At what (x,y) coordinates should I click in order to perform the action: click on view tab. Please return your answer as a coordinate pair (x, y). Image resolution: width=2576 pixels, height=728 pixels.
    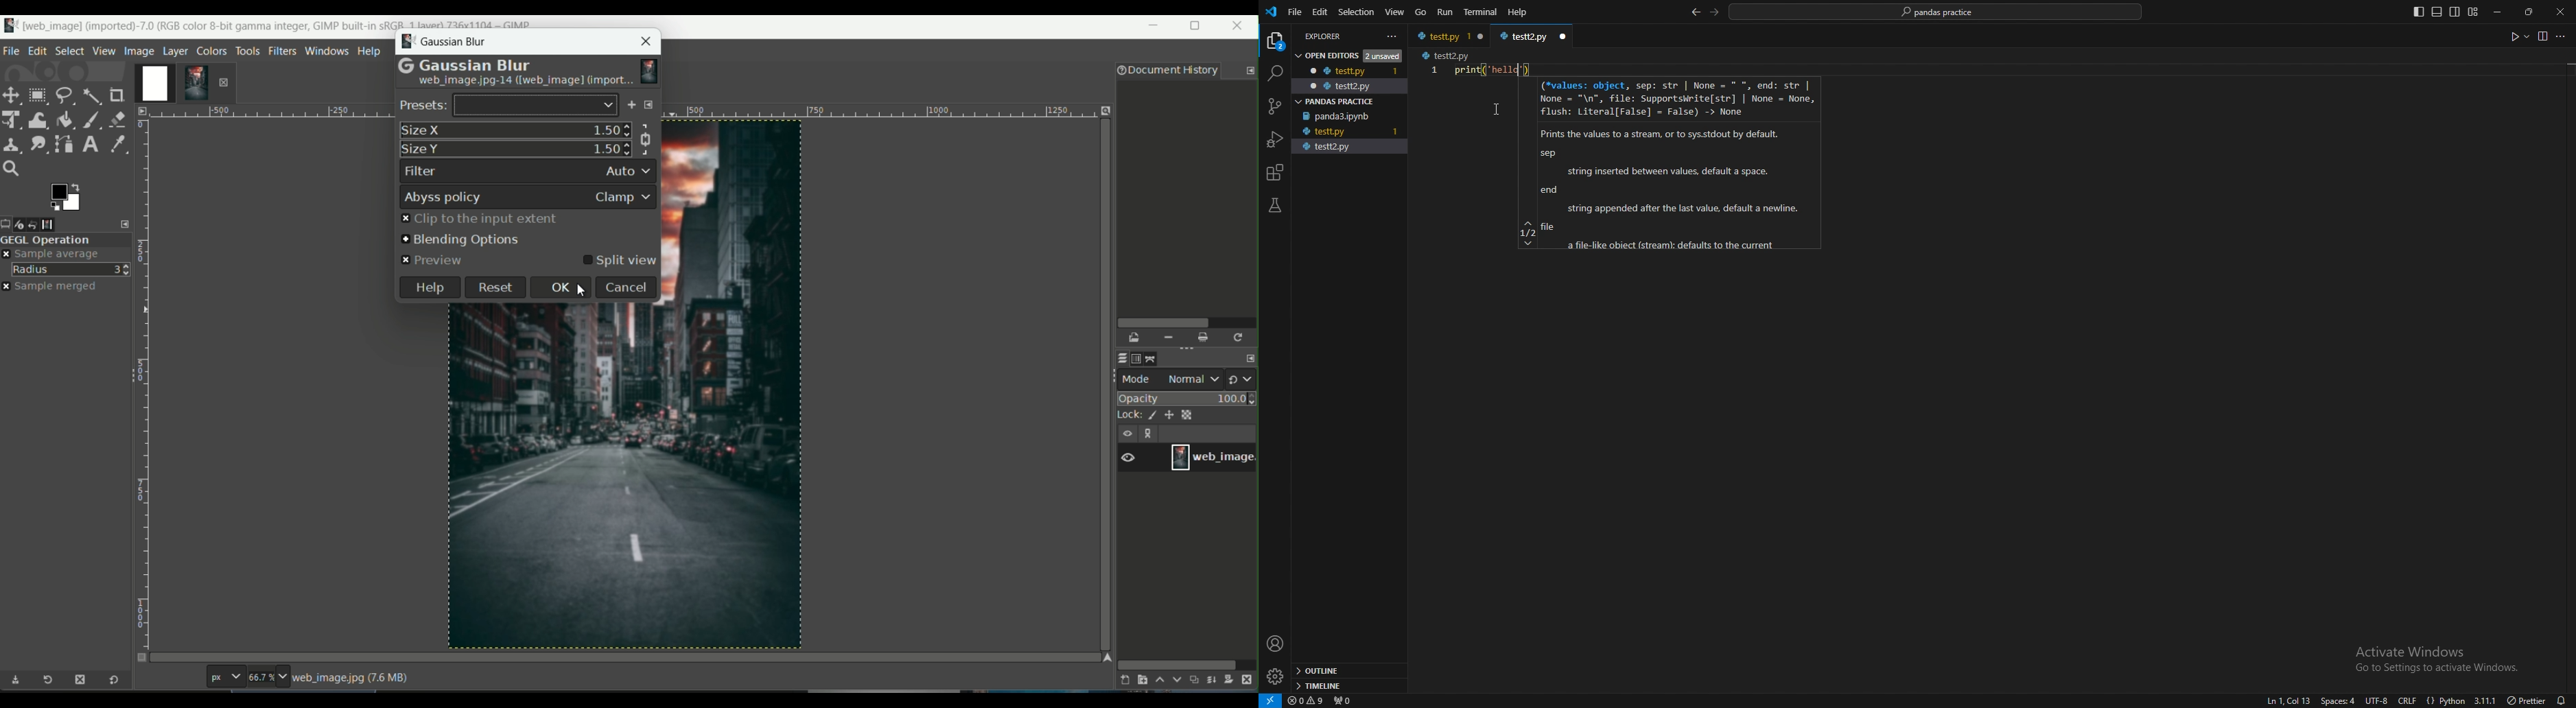
    Looking at the image, I should click on (102, 50).